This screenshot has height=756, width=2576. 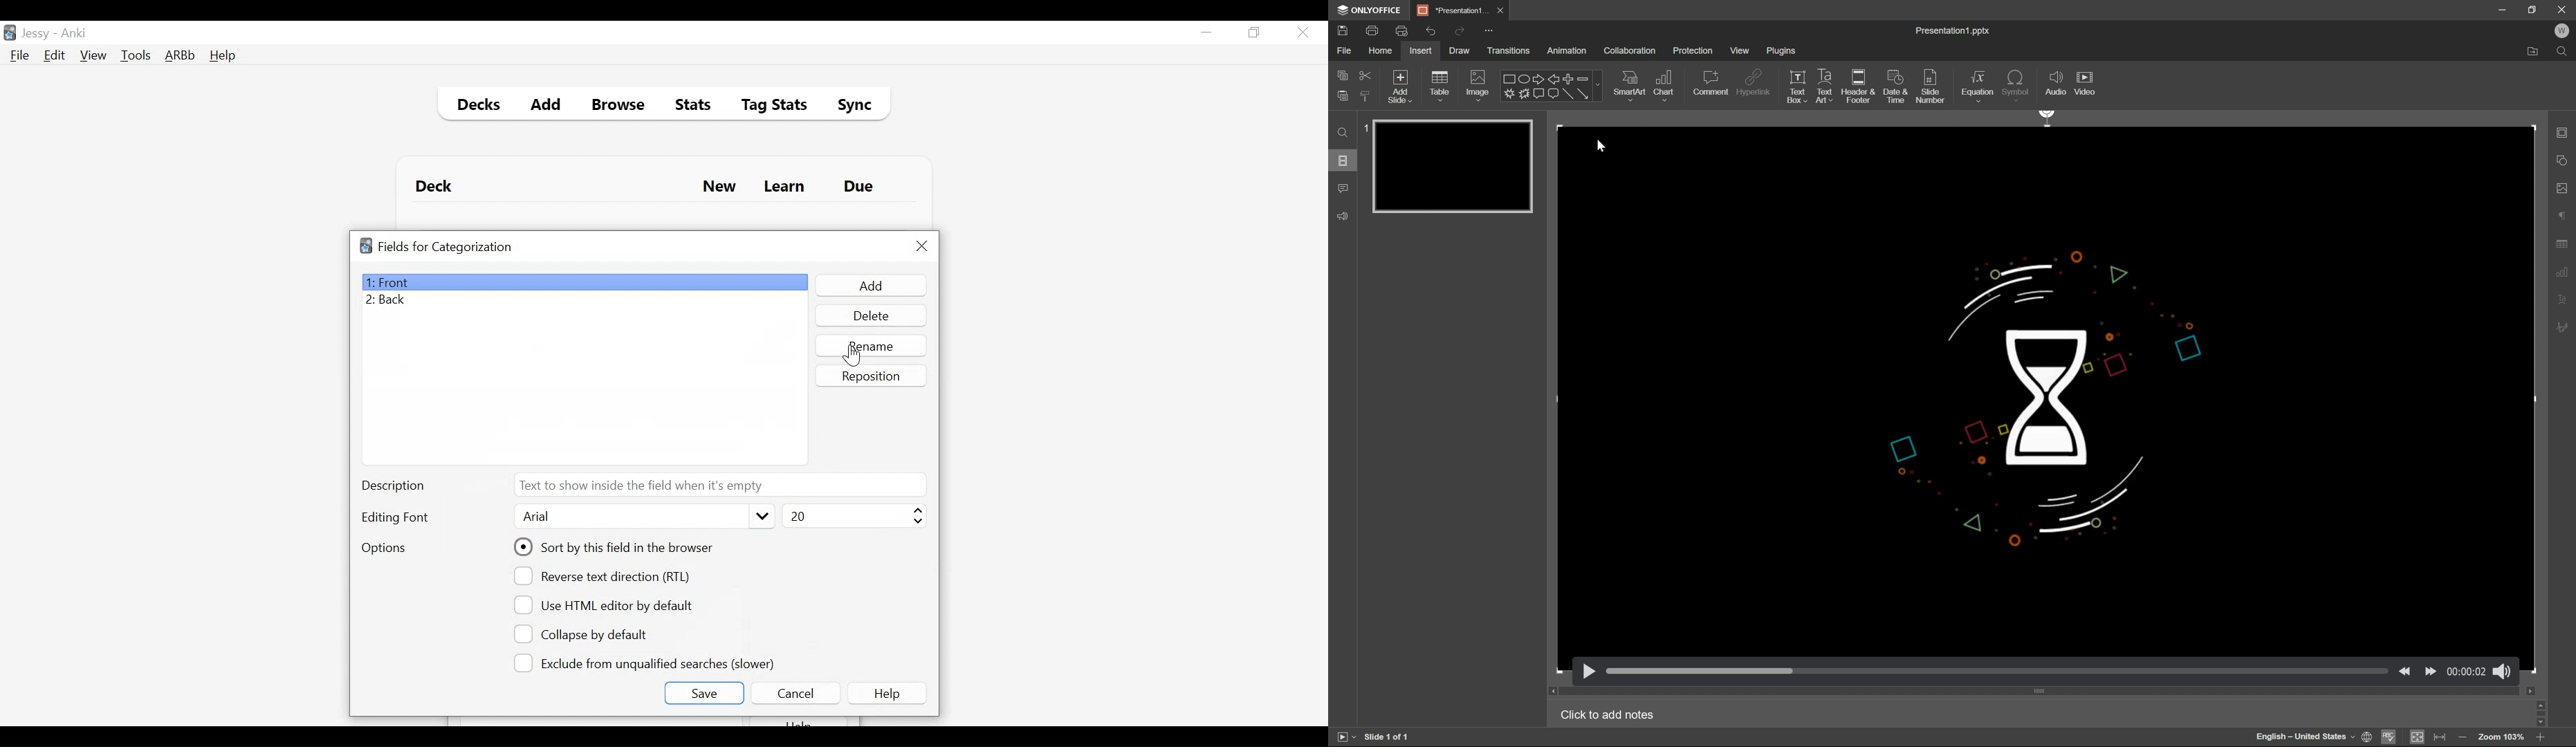 I want to click on video, so click(x=2086, y=83).